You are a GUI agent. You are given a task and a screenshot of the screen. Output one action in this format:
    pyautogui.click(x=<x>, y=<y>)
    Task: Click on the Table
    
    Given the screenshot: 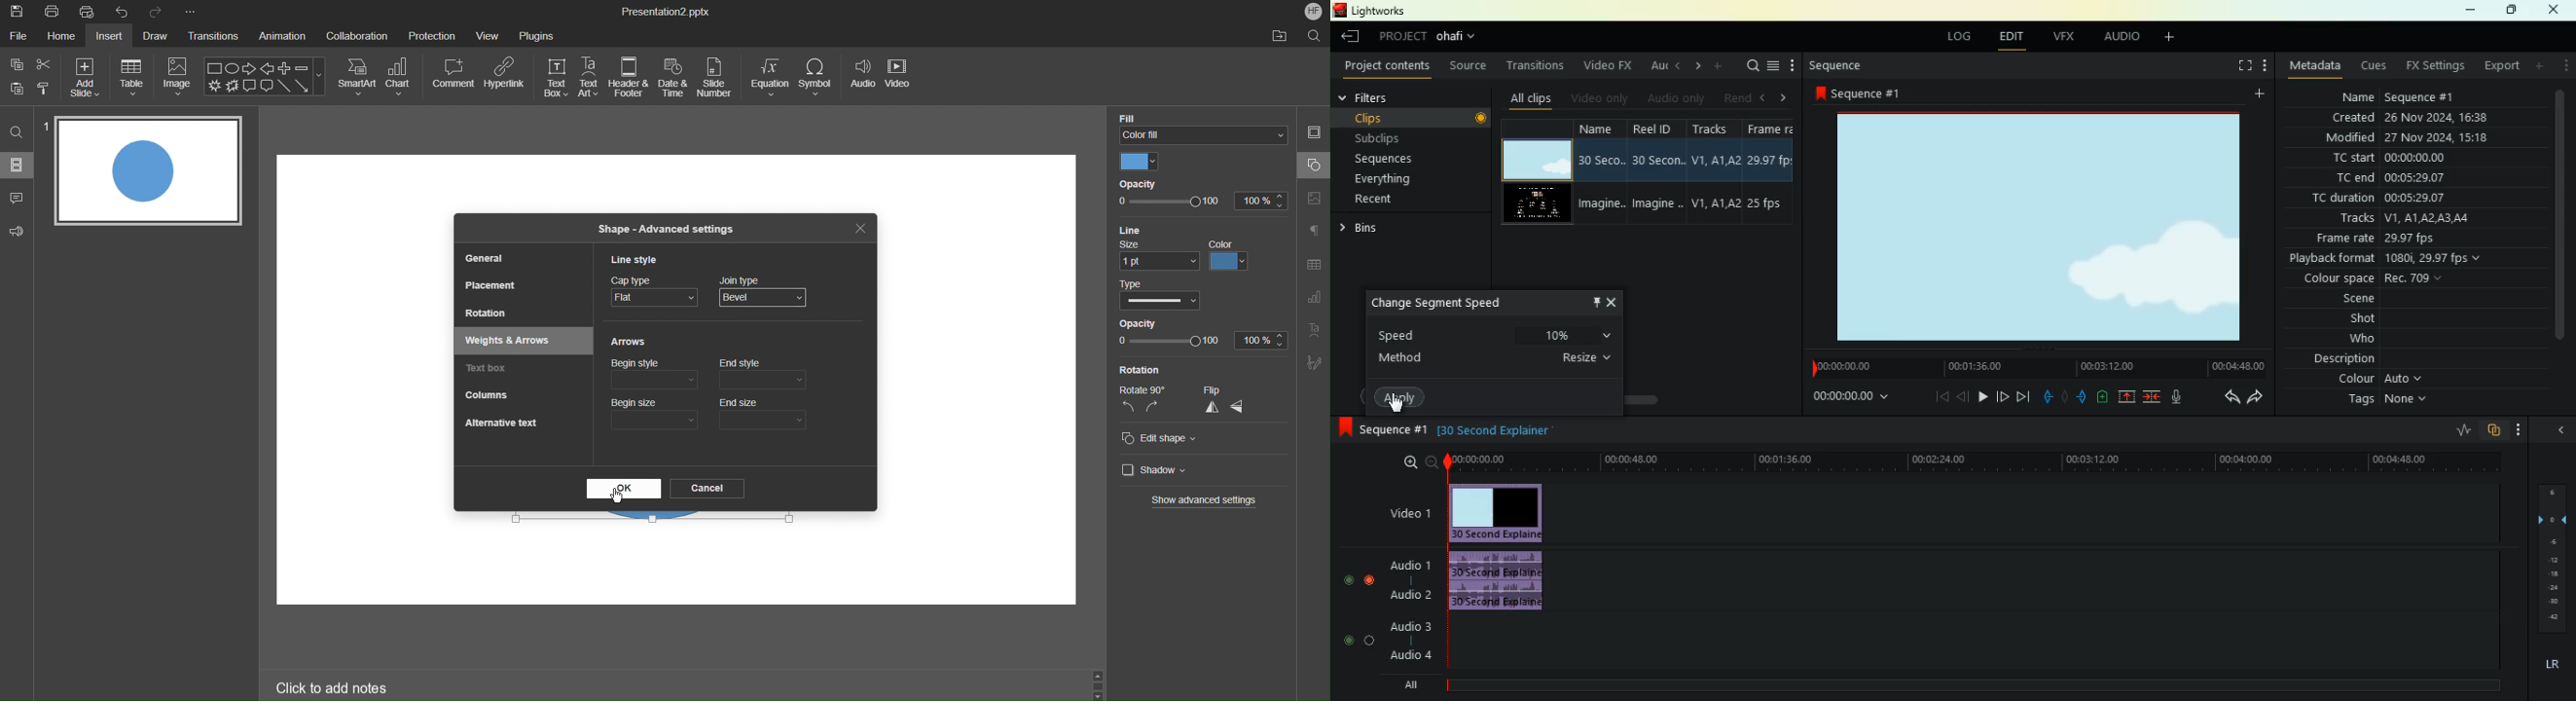 What is the action you would take?
    pyautogui.click(x=132, y=76)
    